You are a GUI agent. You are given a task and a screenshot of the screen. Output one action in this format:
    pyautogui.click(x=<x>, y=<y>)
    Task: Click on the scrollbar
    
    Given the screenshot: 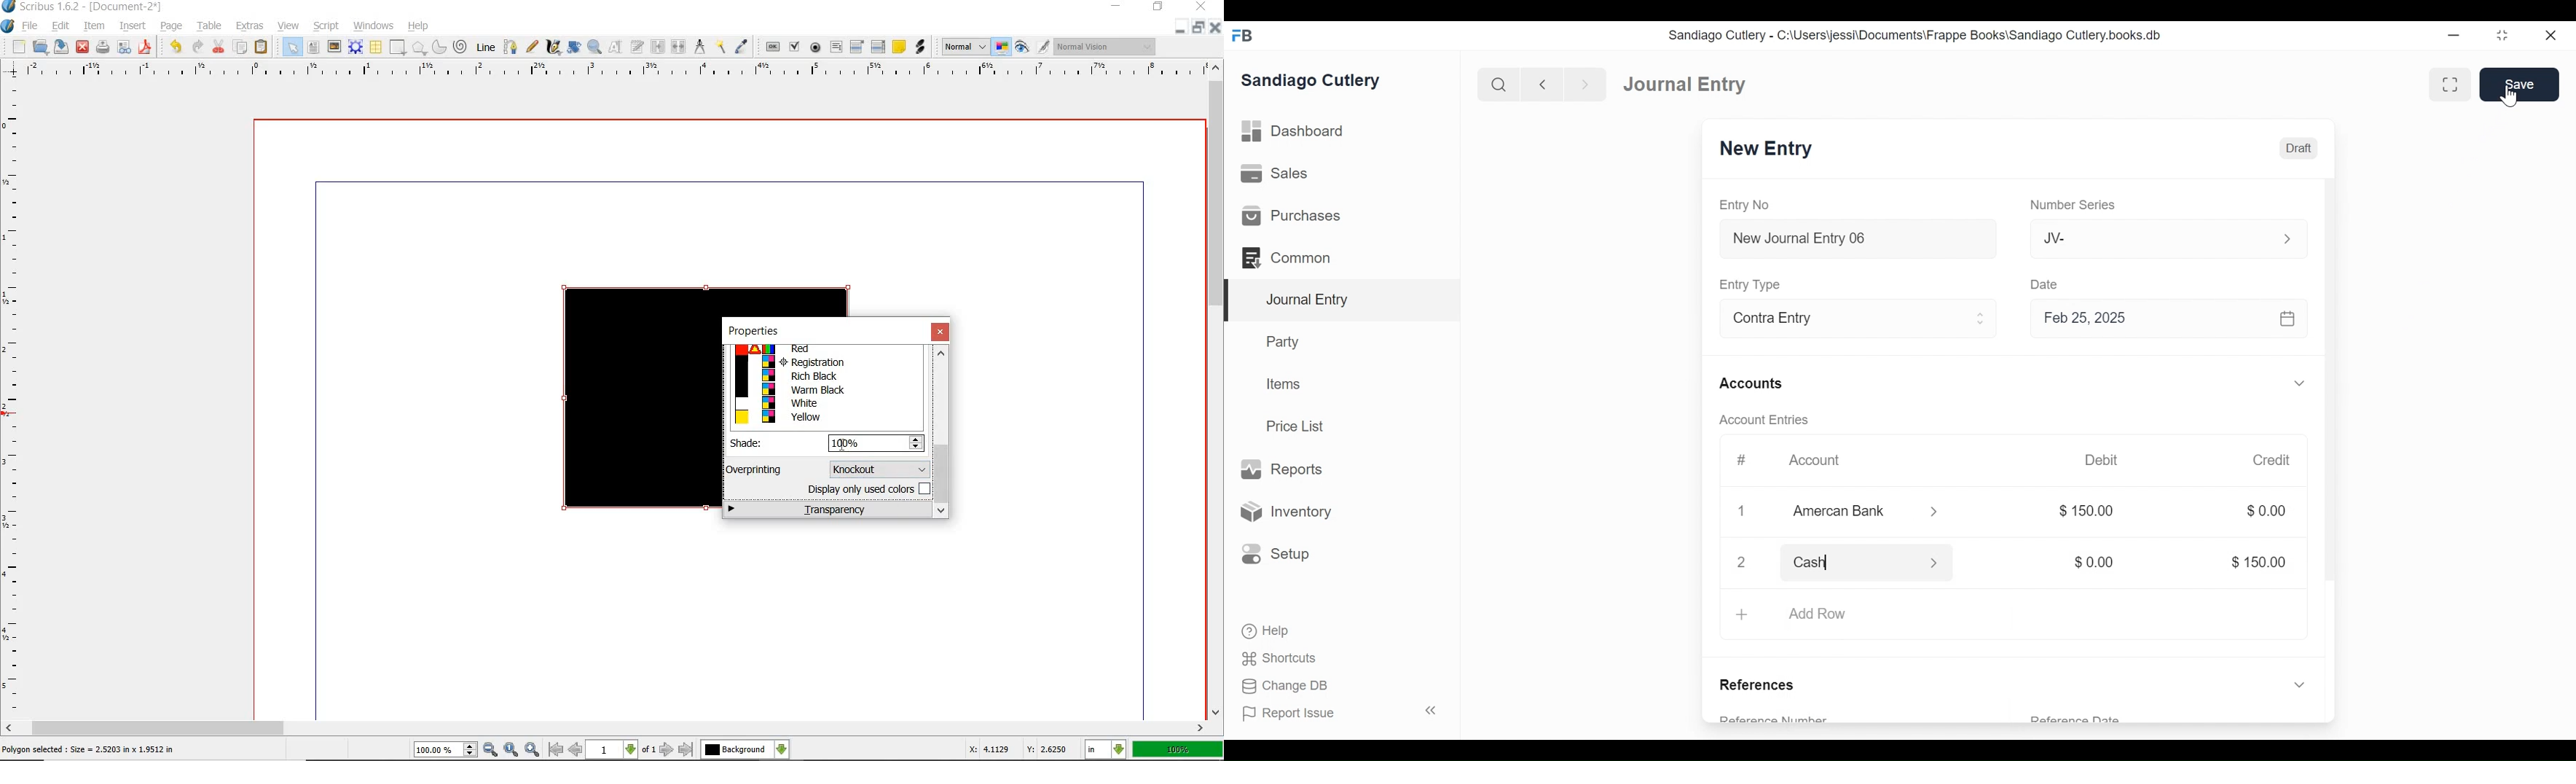 What is the action you would take?
    pyautogui.click(x=605, y=728)
    